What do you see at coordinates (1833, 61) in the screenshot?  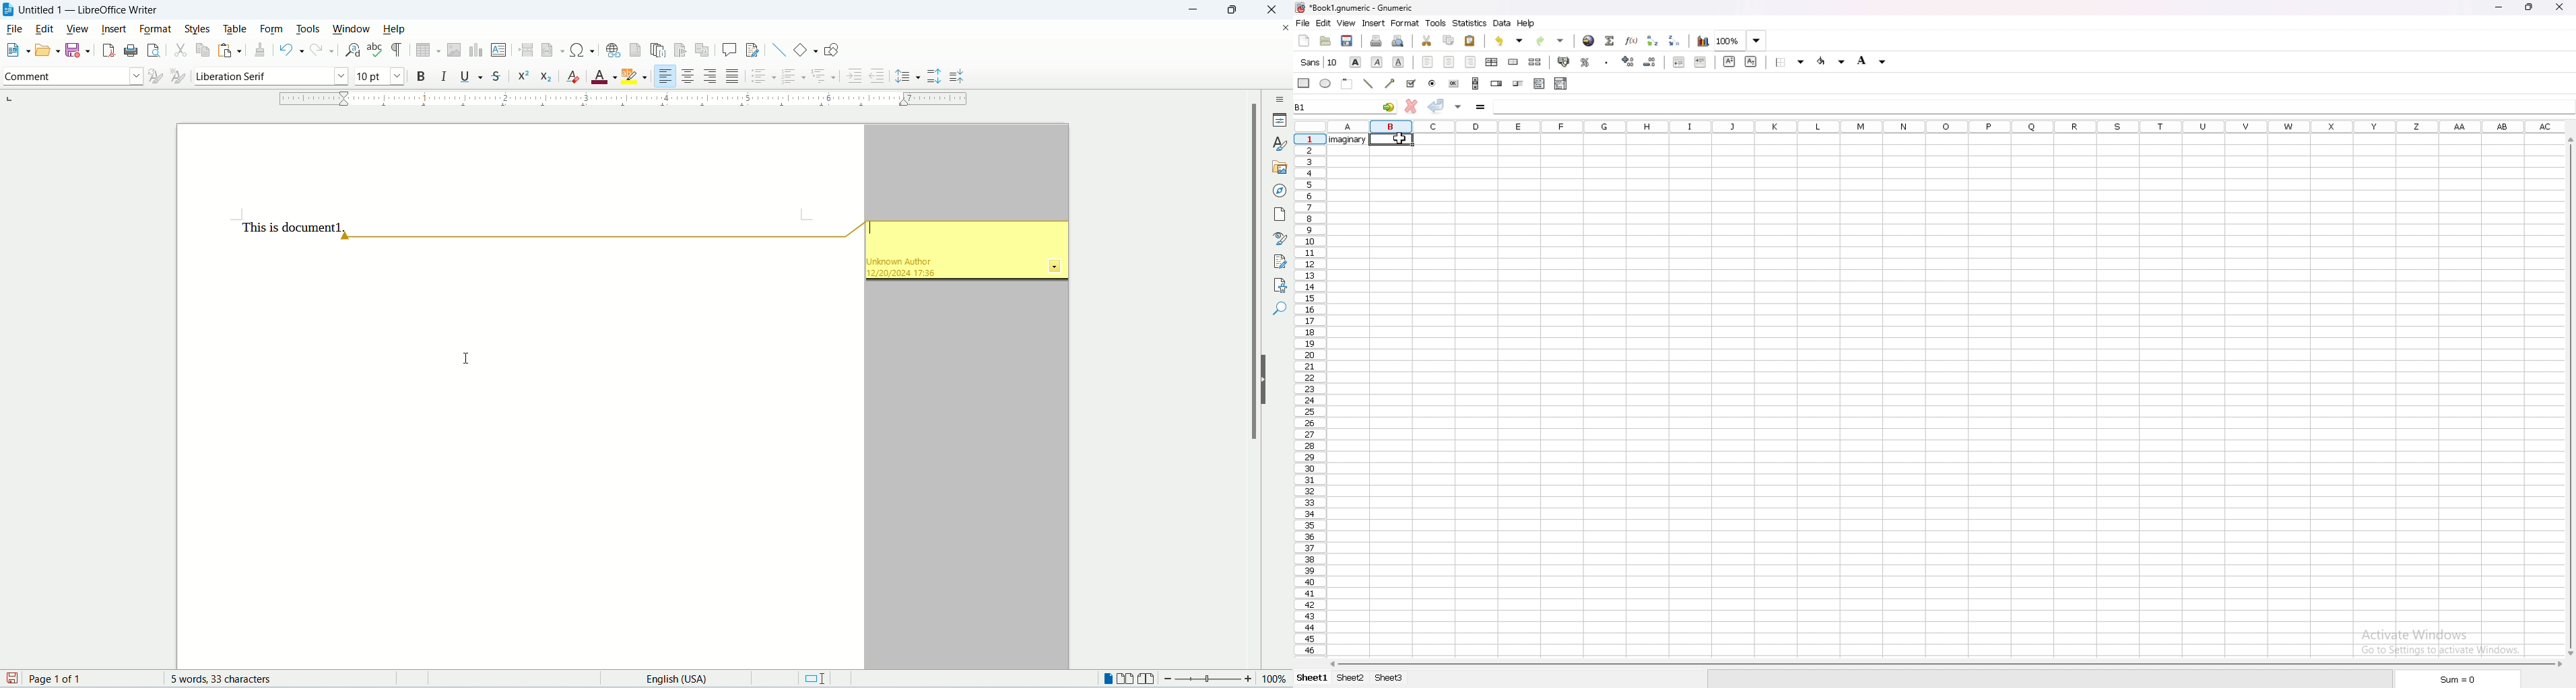 I see `foreground` at bounding box center [1833, 61].